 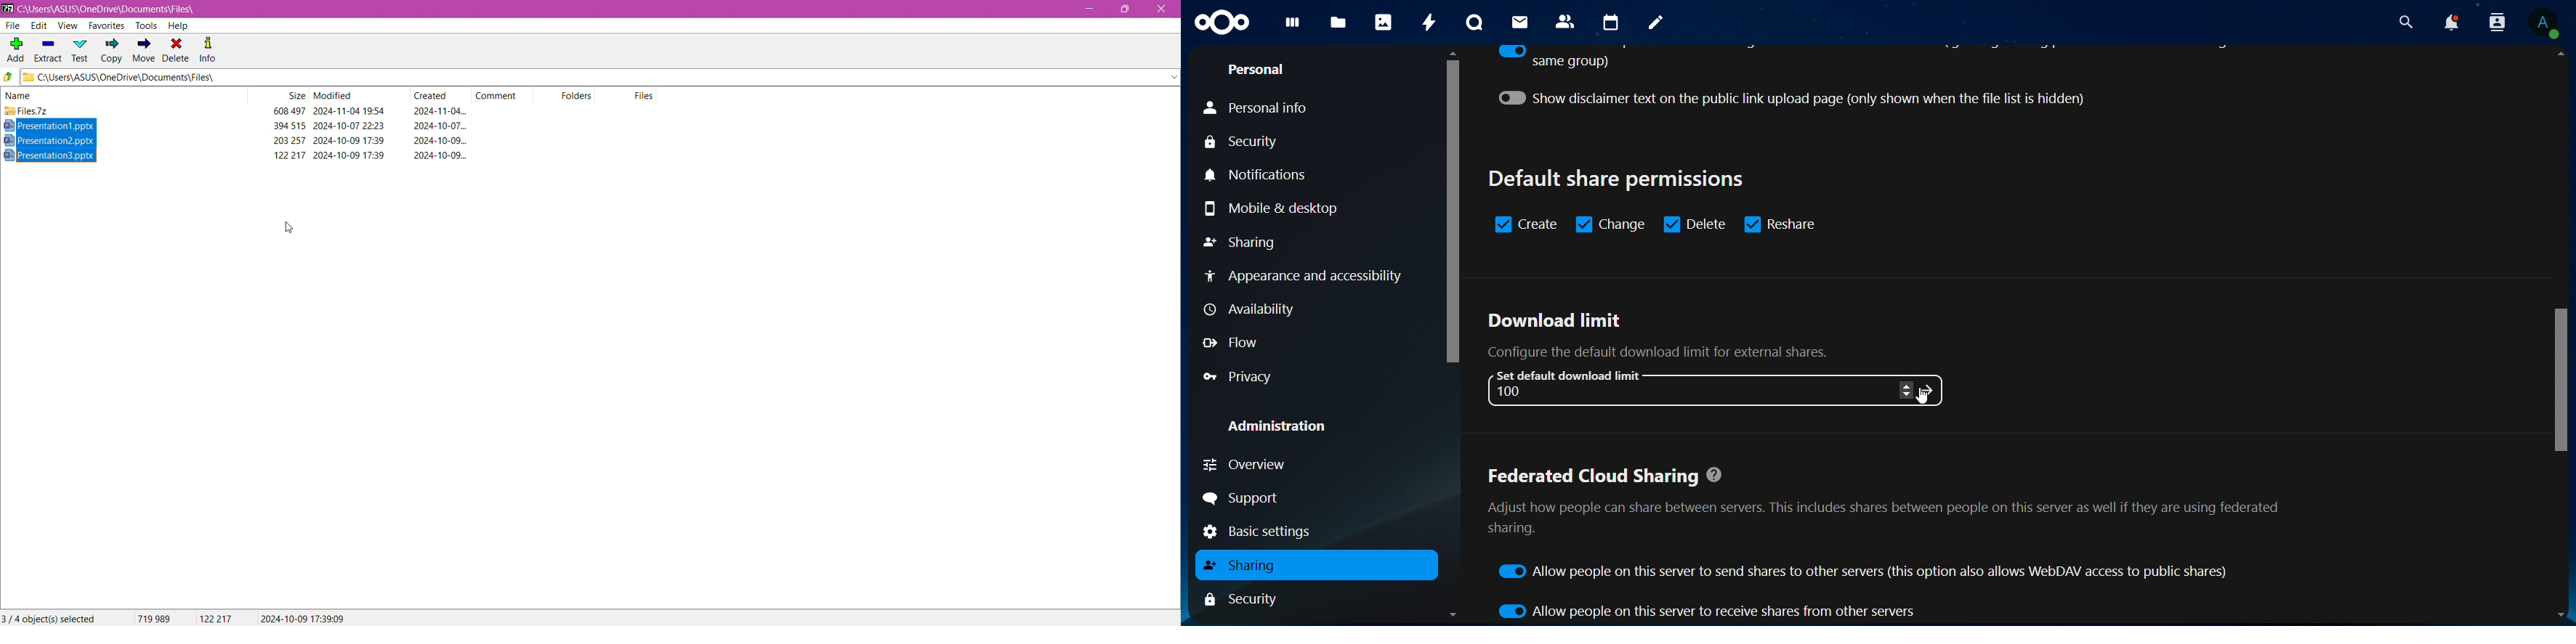 I want to click on Created, so click(x=435, y=96).